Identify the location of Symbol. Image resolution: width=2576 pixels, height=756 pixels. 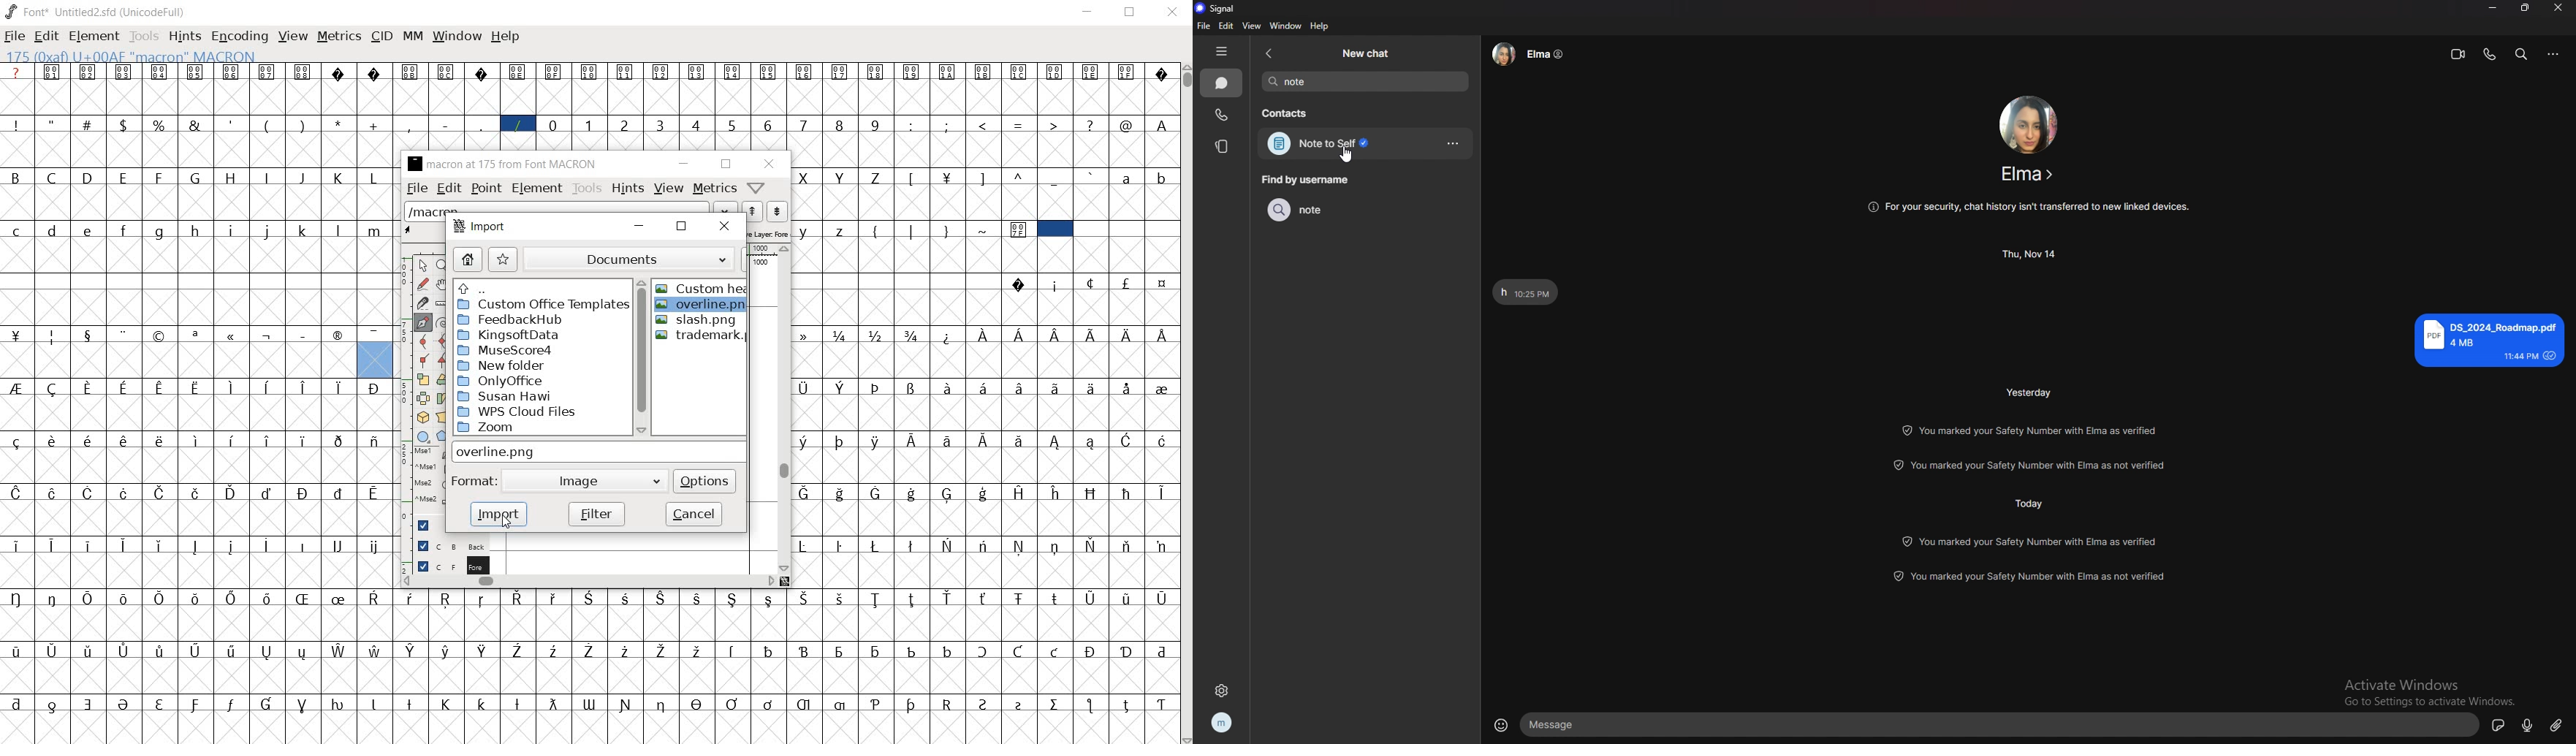
(449, 599).